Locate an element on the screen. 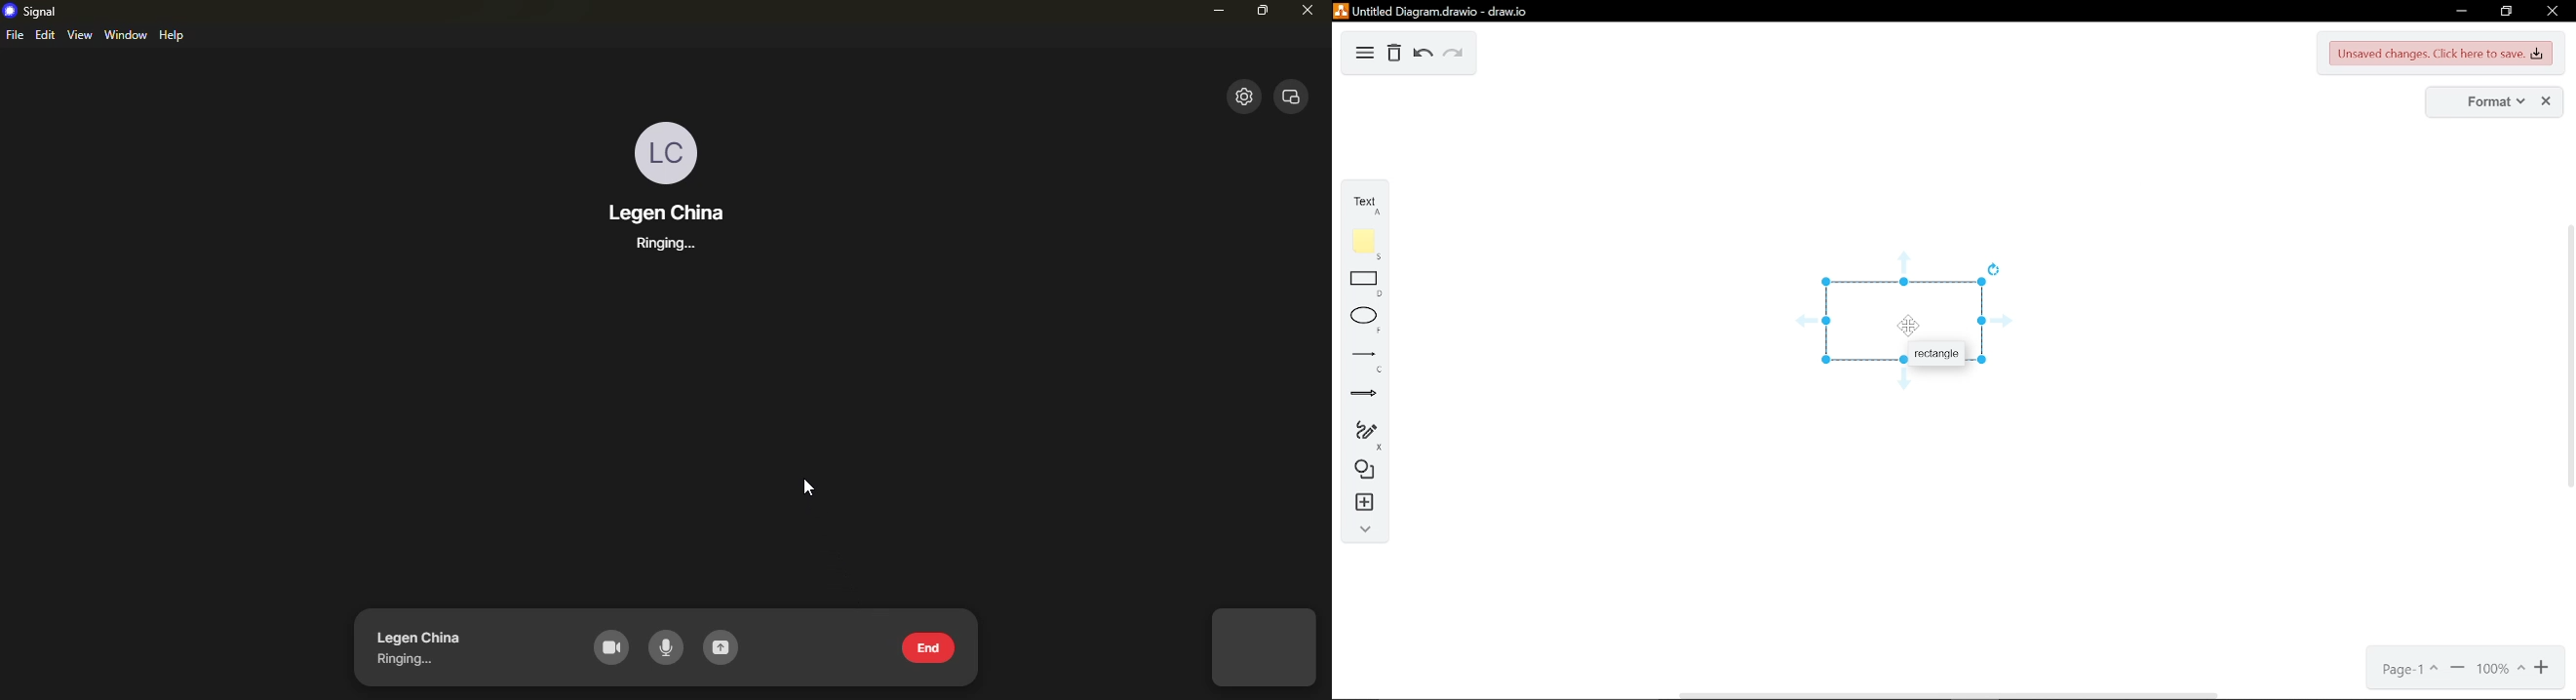 This screenshot has height=700, width=2576. current zoom is located at coordinates (2500, 669).